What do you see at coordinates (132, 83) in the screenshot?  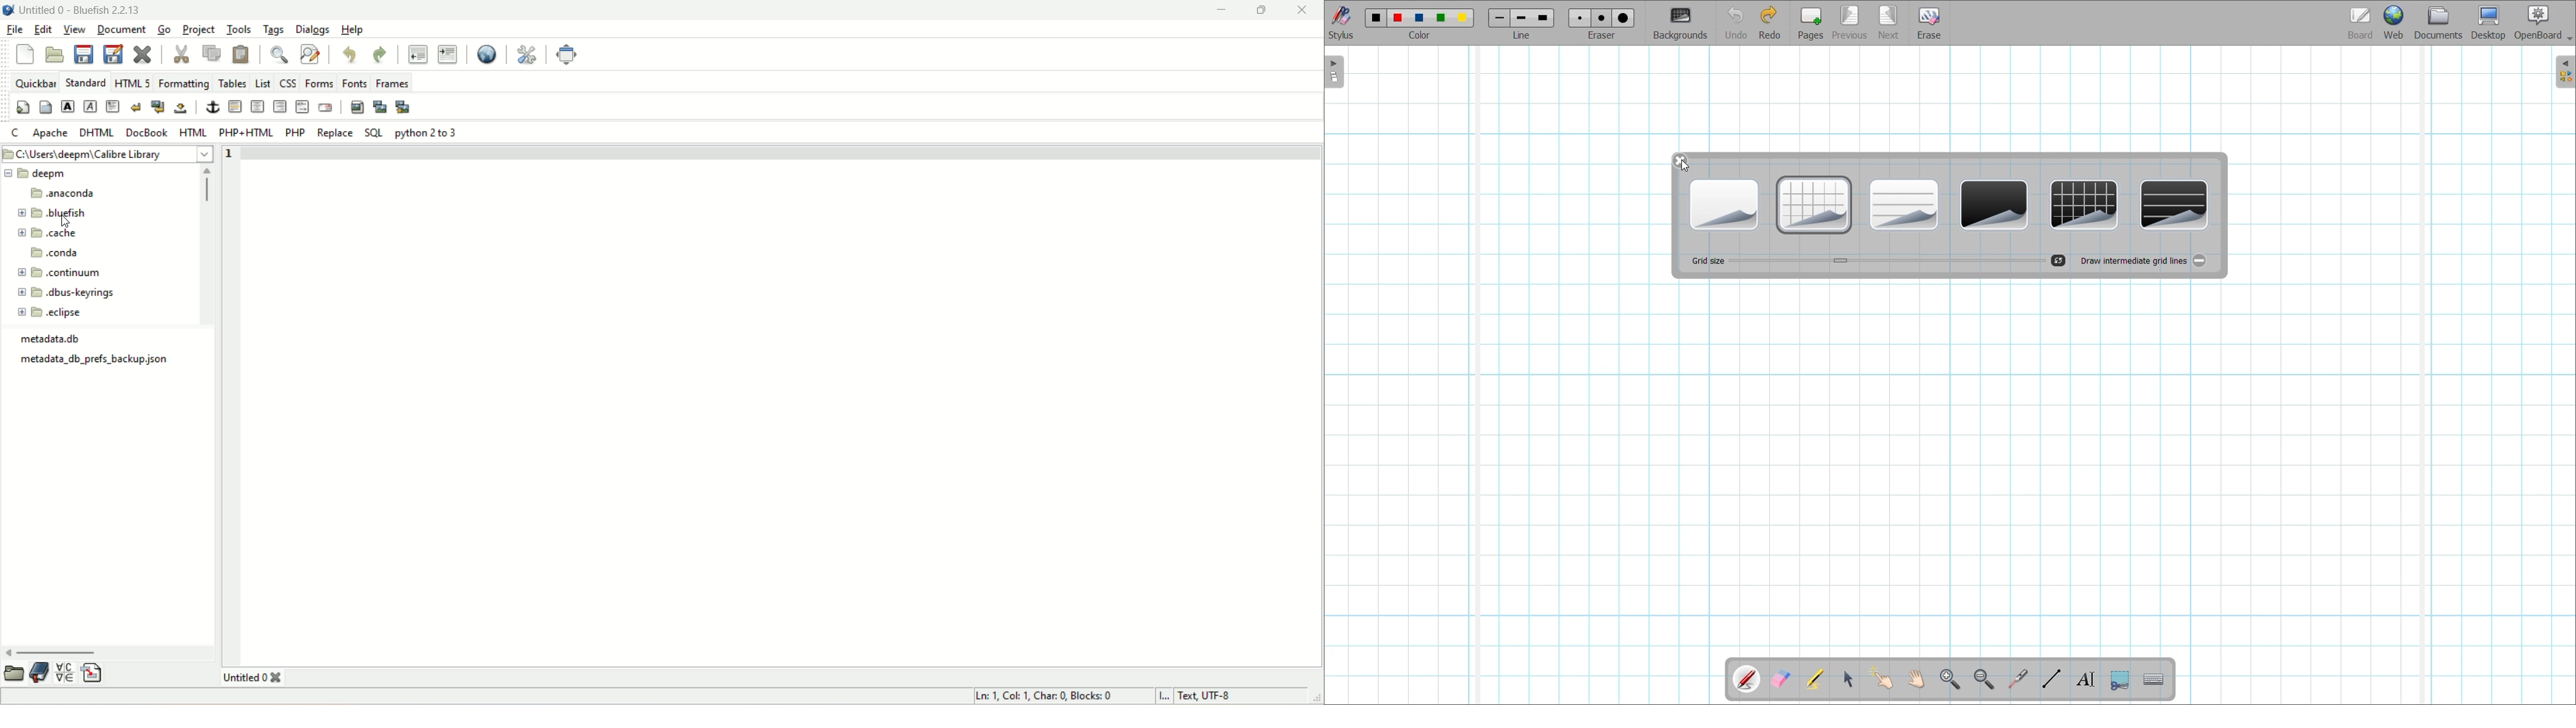 I see `HTML 5` at bounding box center [132, 83].